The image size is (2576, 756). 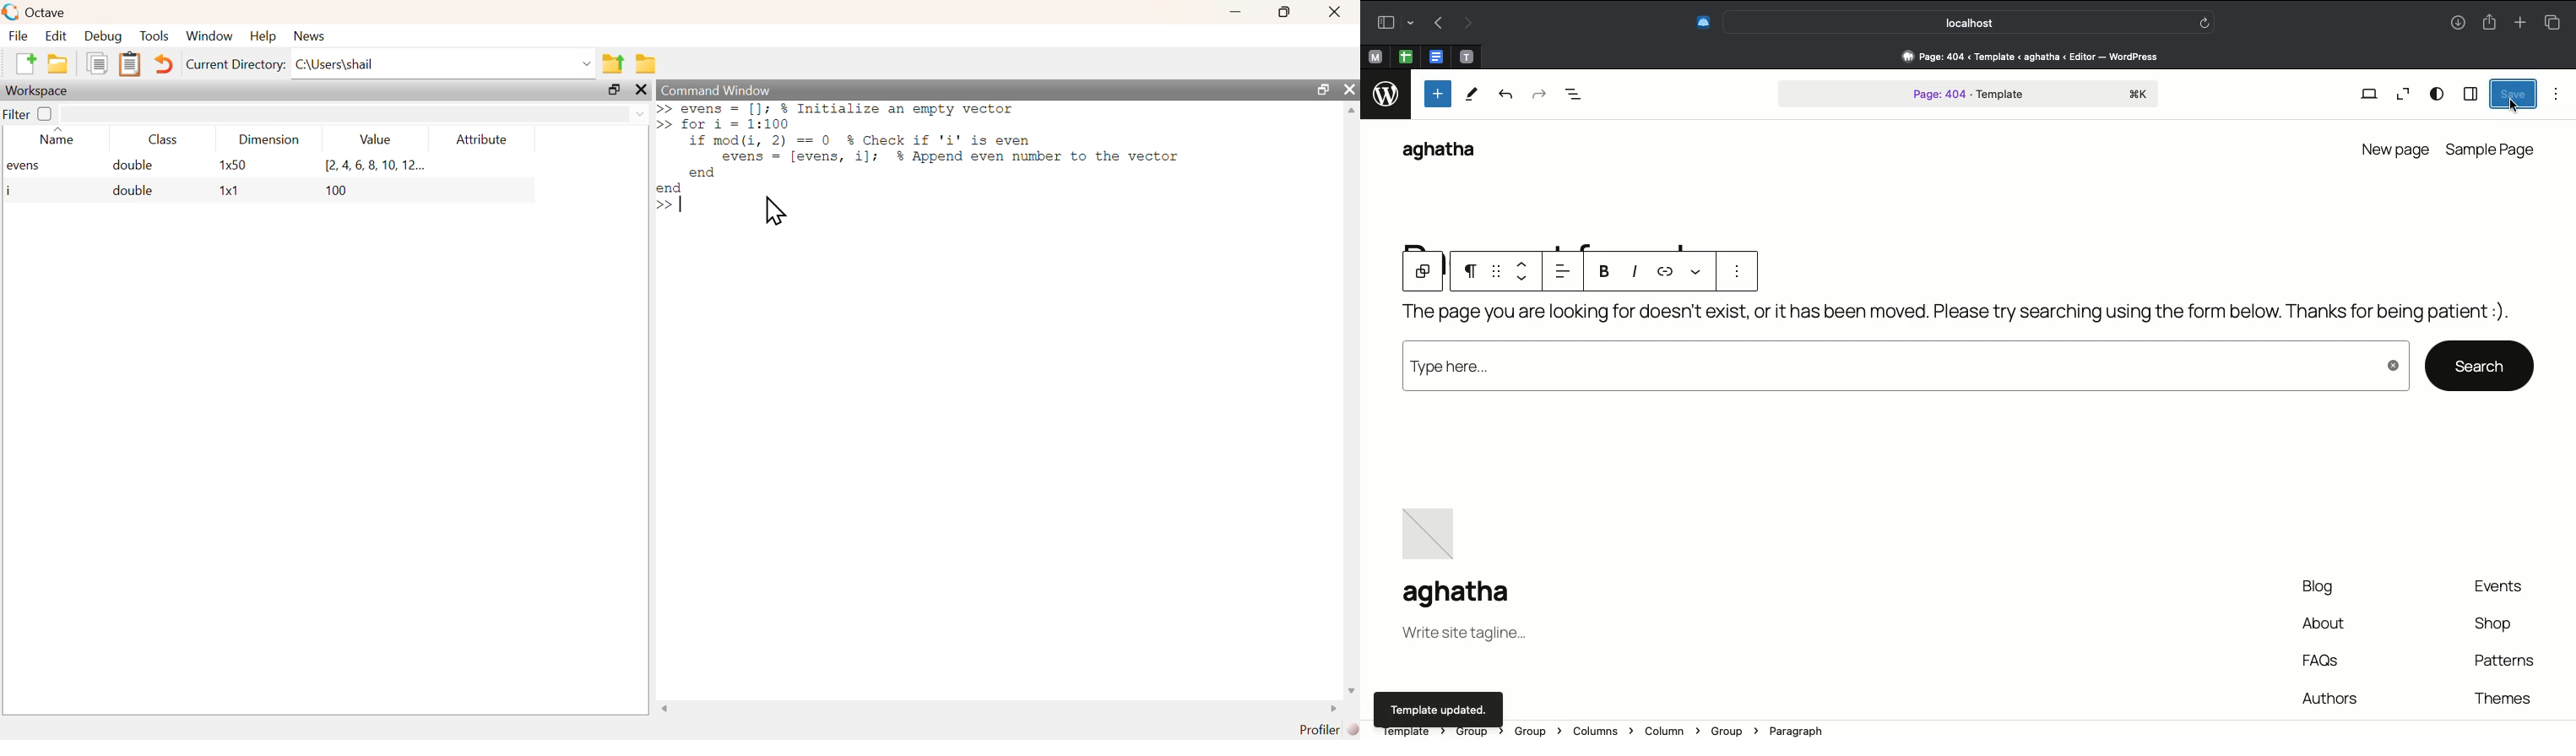 I want to click on Save, so click(x=2512, y=93).